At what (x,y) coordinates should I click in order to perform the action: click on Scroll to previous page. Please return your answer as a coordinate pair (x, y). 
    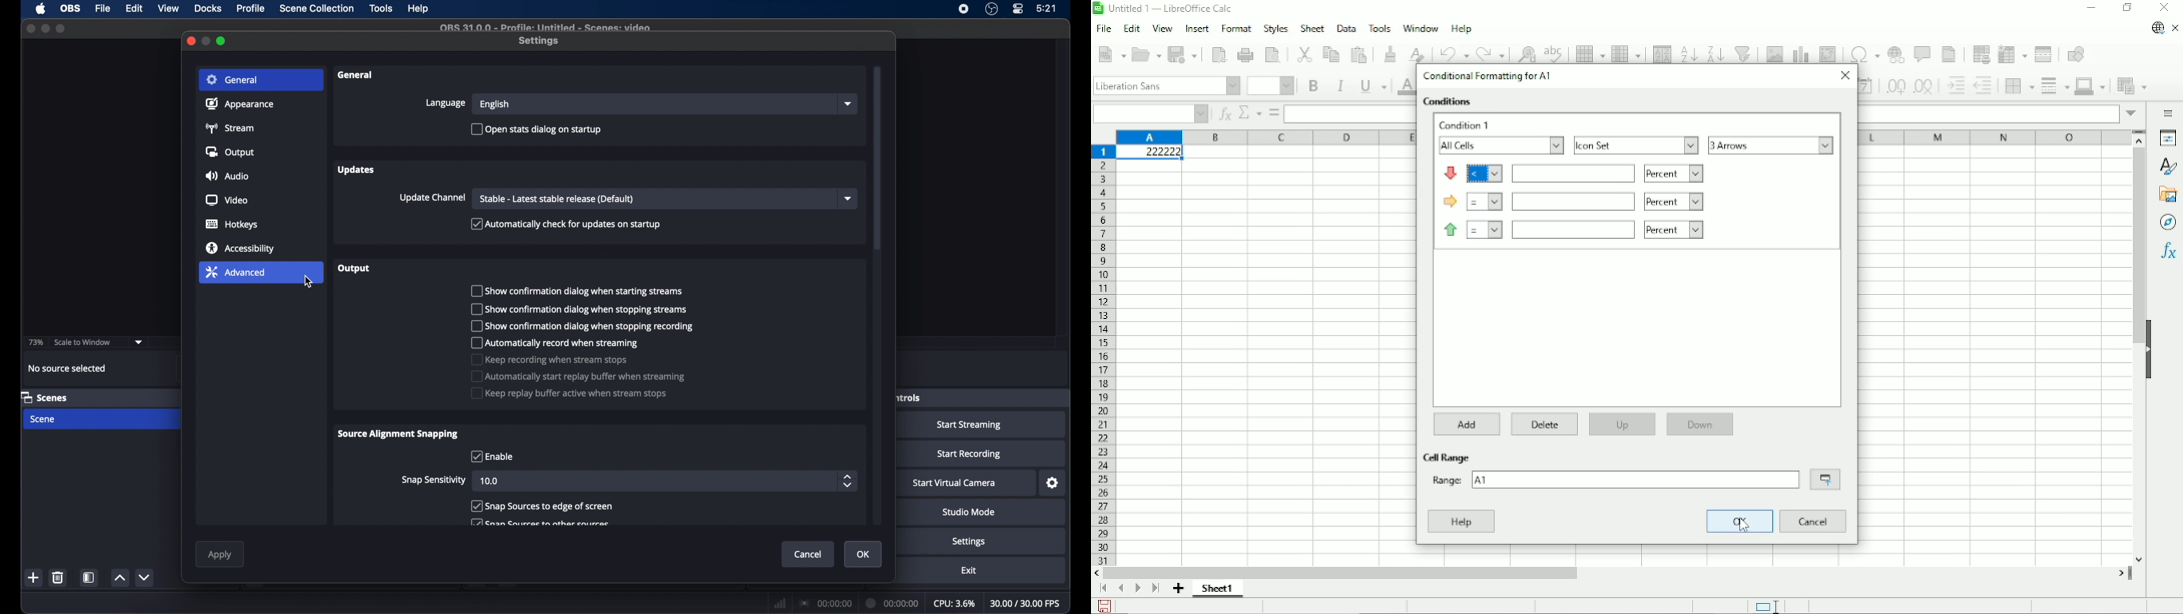
    Looking at the image, I should click on (1121, 588).